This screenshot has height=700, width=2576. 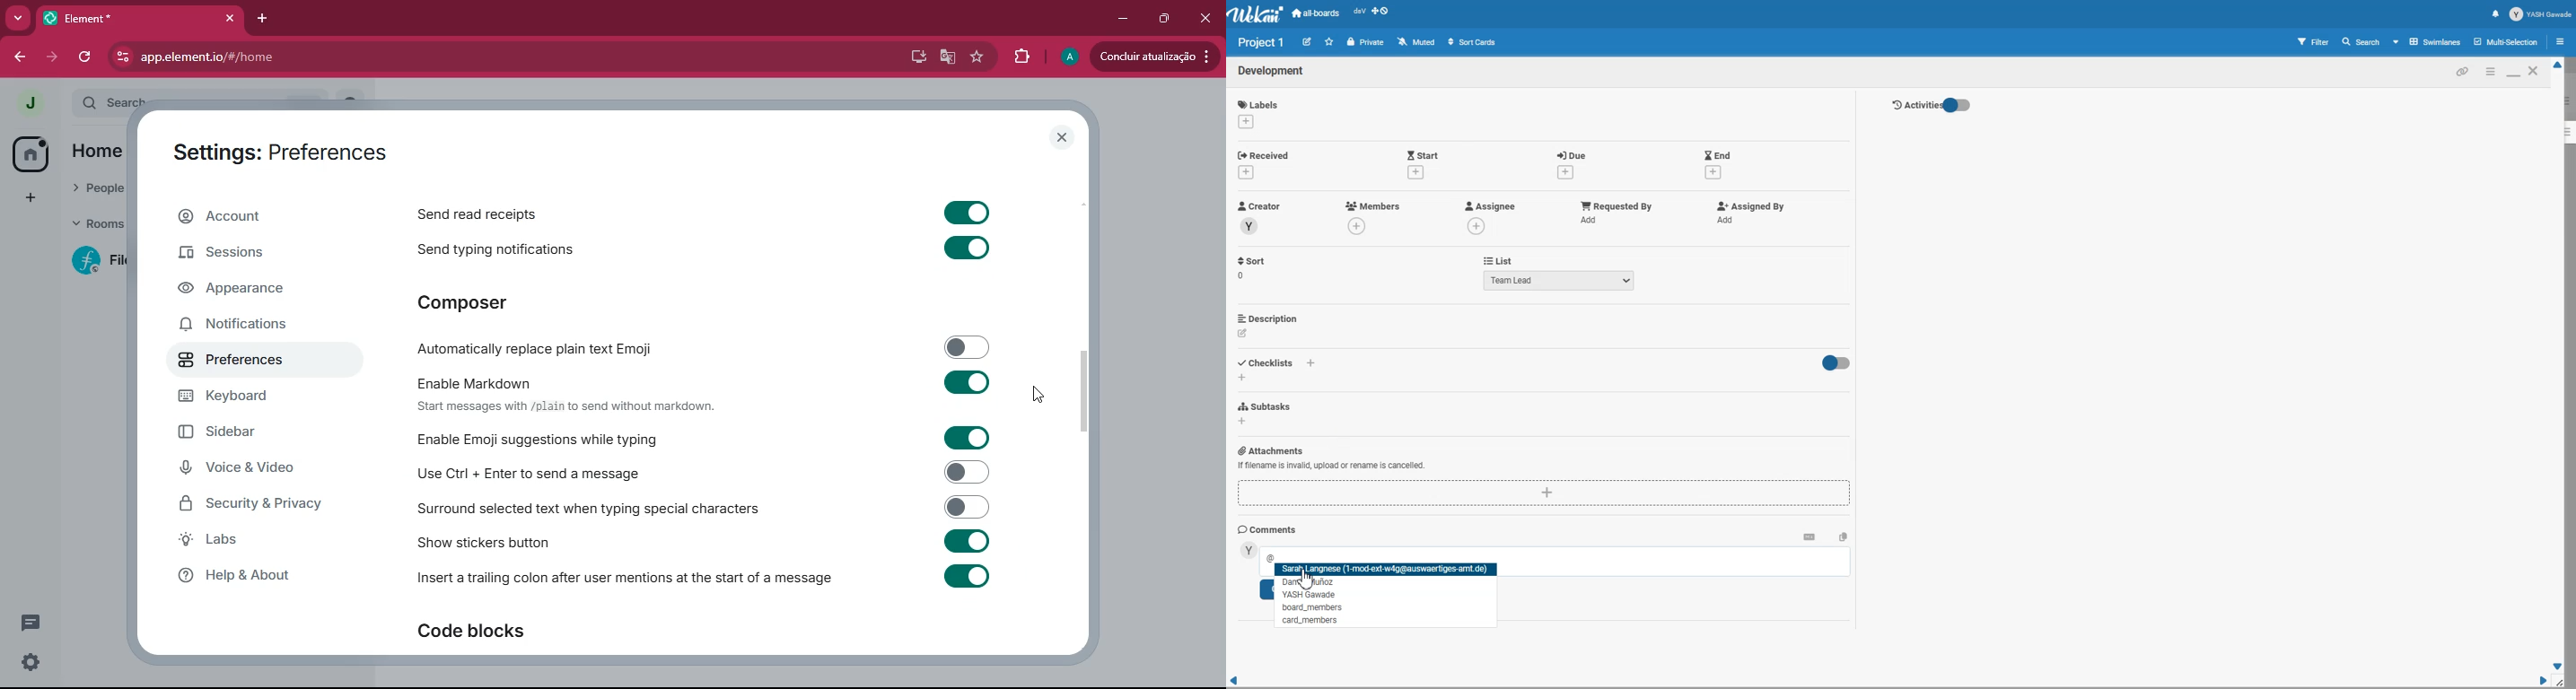 I want to click on automatically replace, so click(x=535, y=349).